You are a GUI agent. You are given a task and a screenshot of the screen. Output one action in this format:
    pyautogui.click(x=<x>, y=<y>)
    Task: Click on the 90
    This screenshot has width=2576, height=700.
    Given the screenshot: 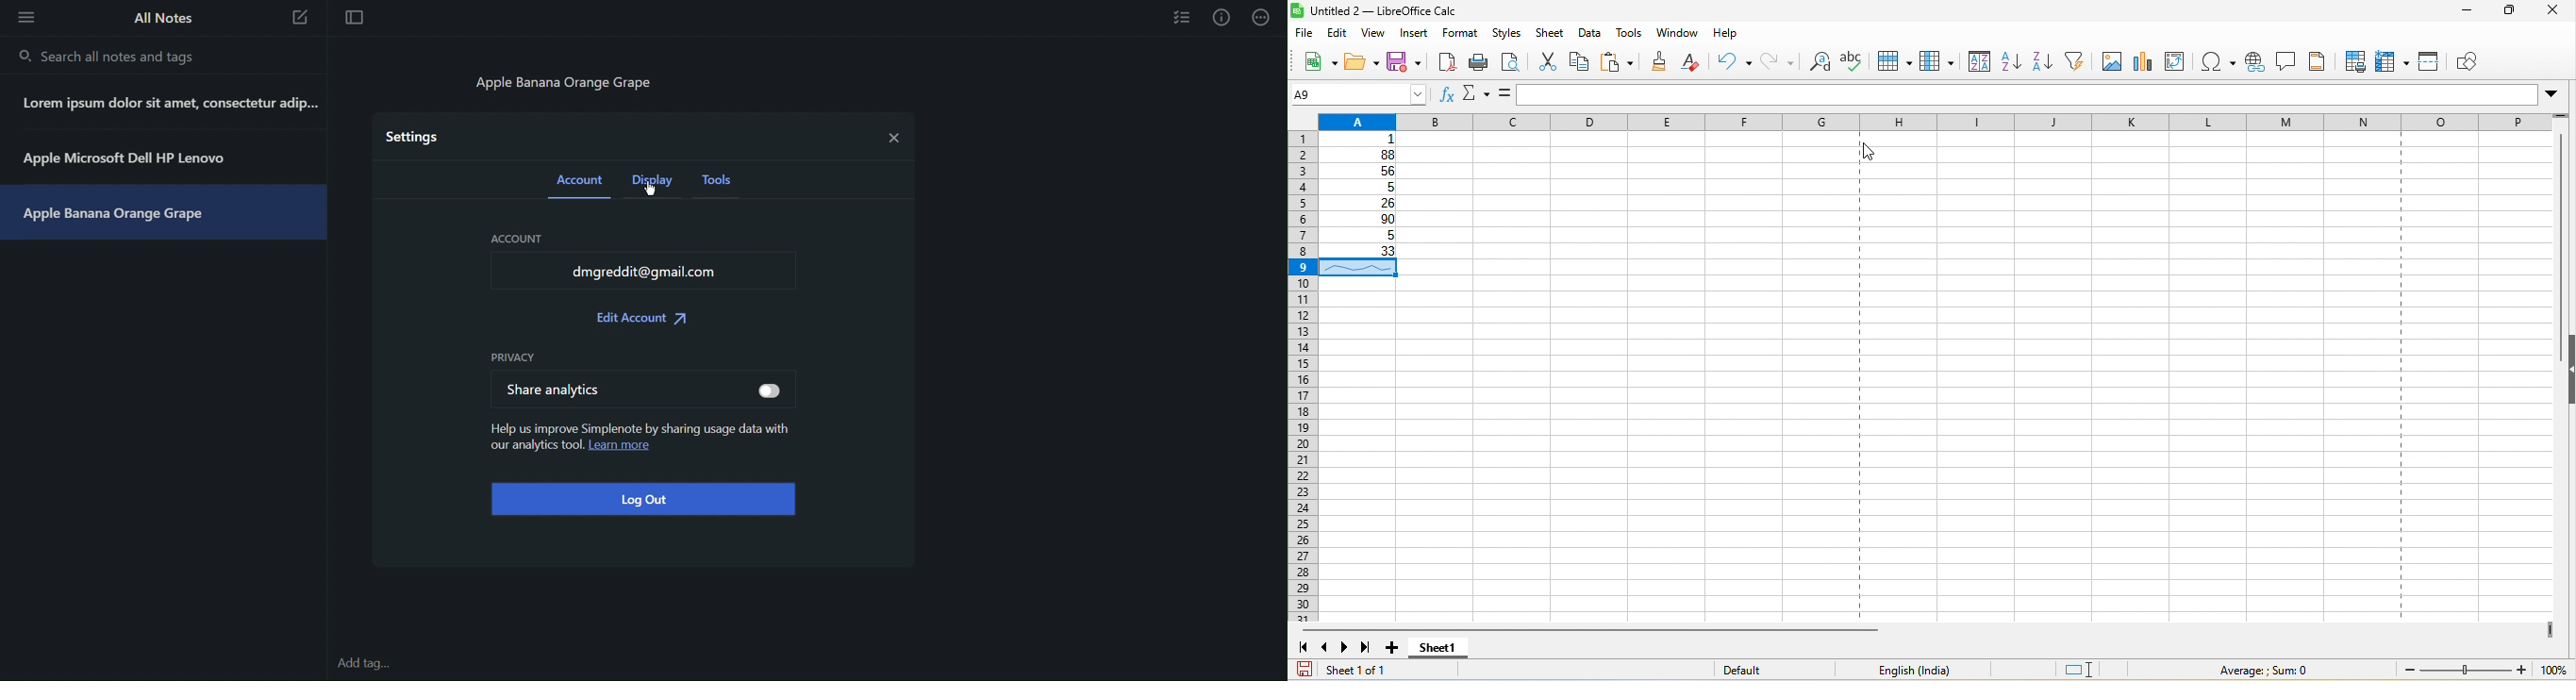 What is the action you would take?
    pyautogui.click(x=1361, y=221)
    